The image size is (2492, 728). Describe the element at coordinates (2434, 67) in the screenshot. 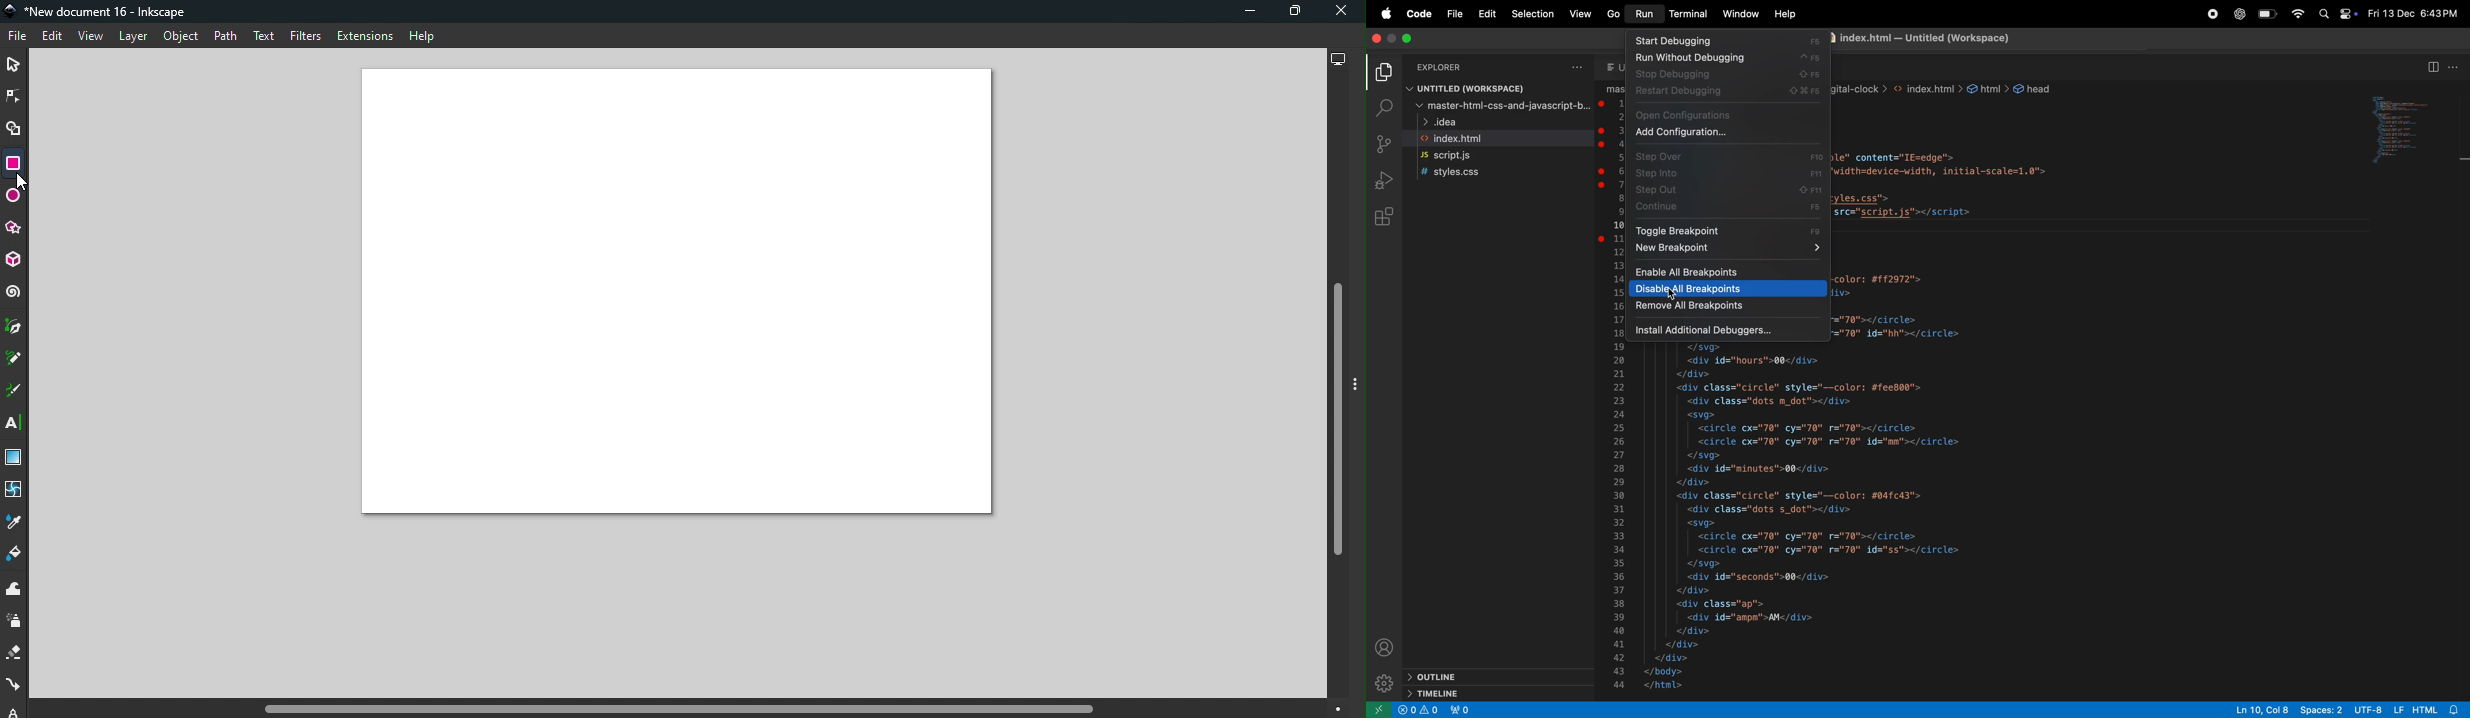

I see `split editor` at that location.